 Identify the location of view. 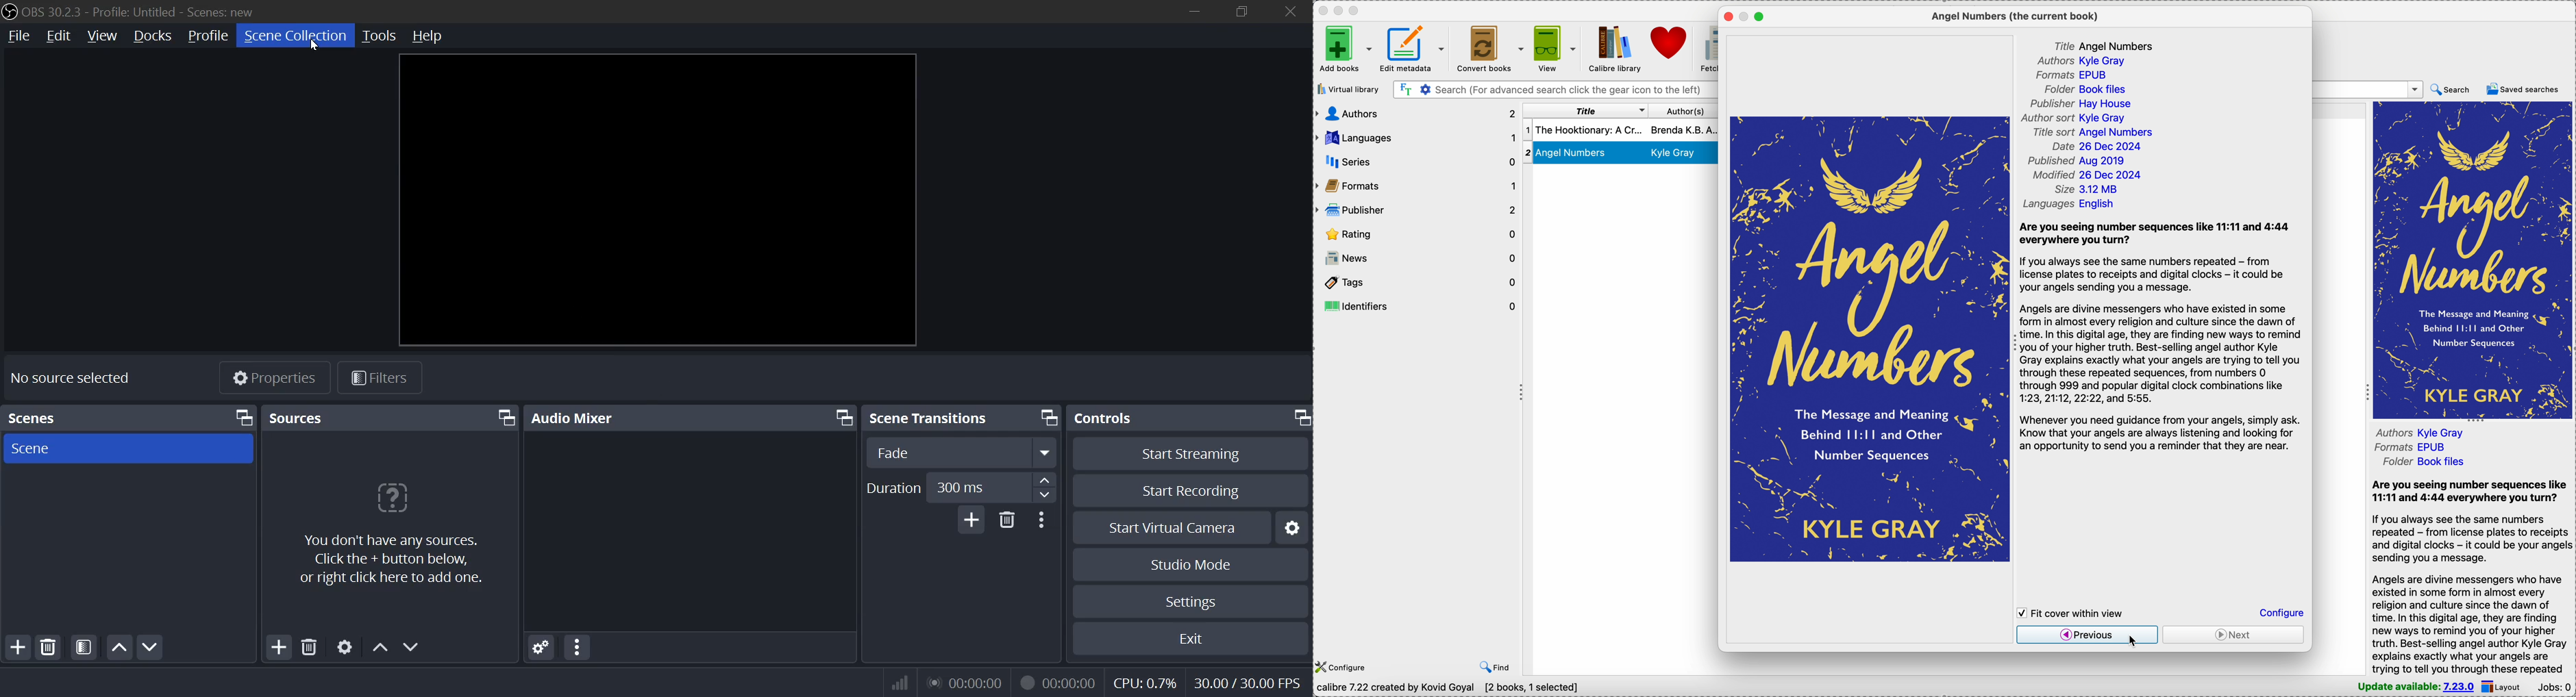
(103, 36).